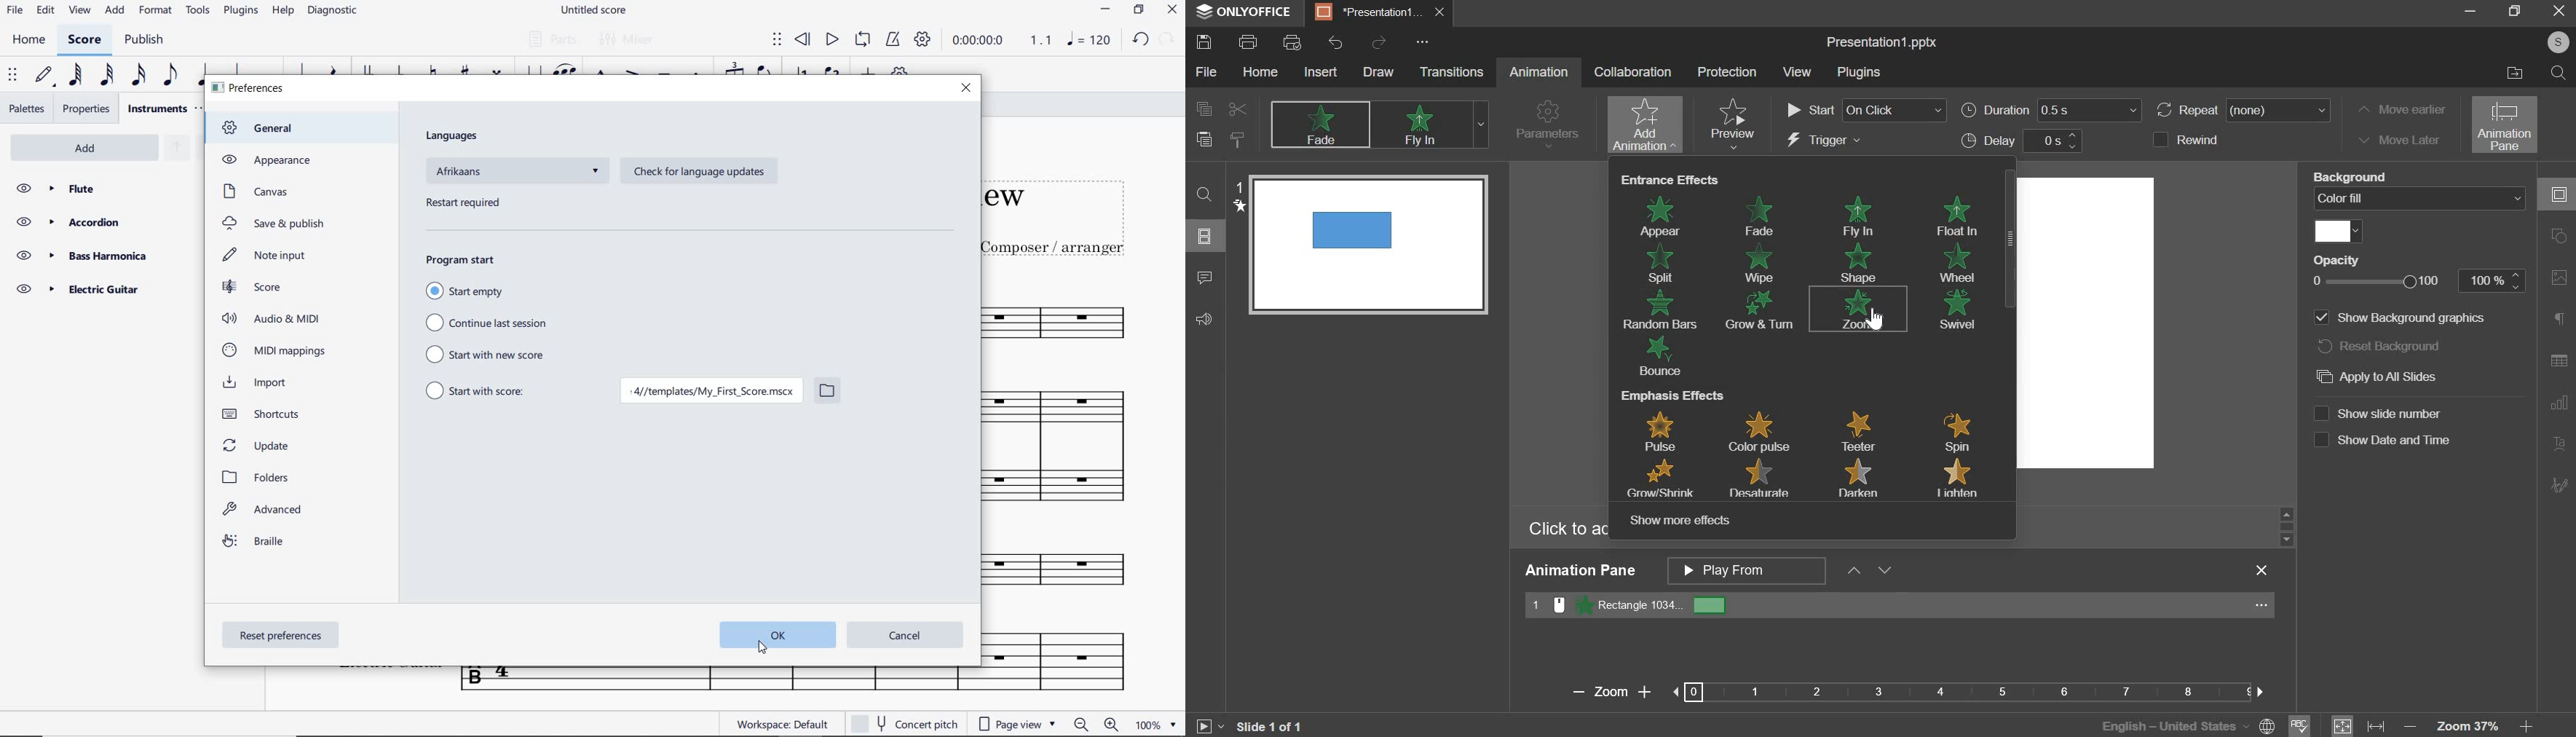 The width and height of the screenshot is (2576, 756). Describe the element at coordinates (2402, 109) in the screenshot. I see `move earlier` at that location.